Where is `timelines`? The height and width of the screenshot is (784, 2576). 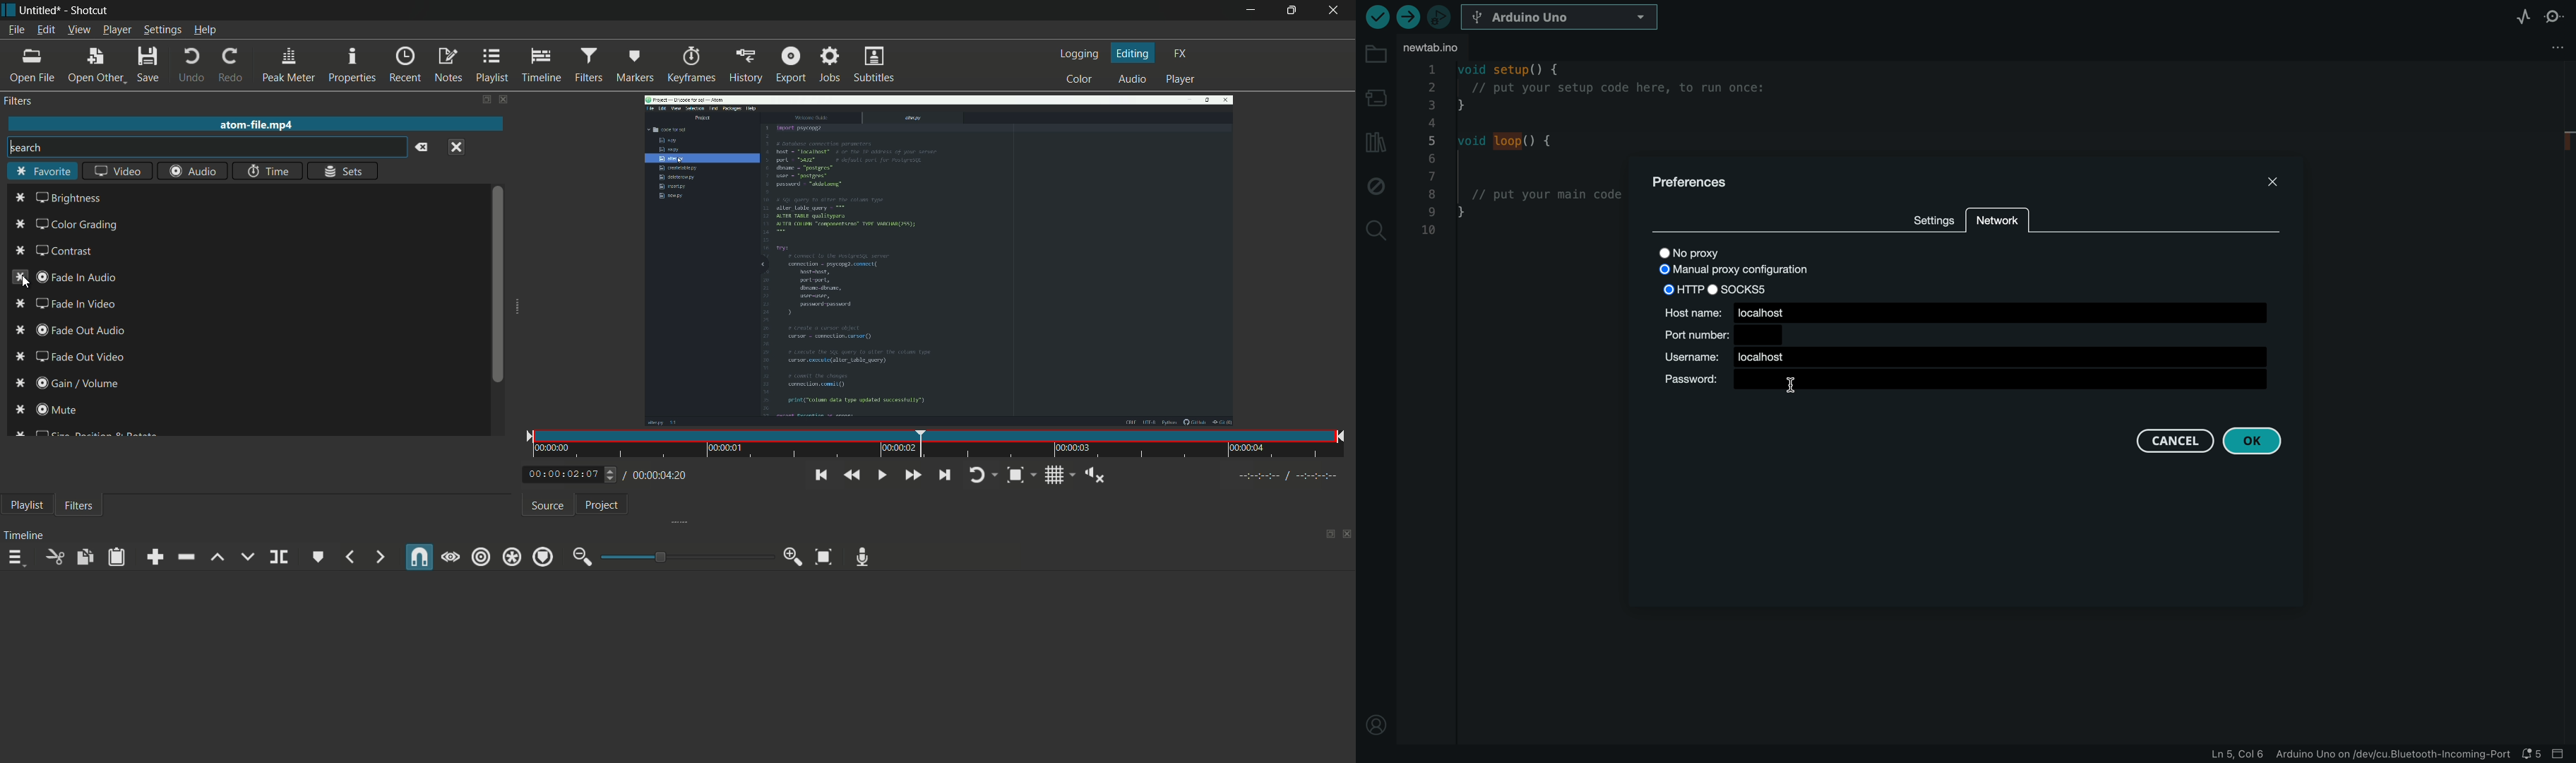
timelines is located at coordinates (541, 66).